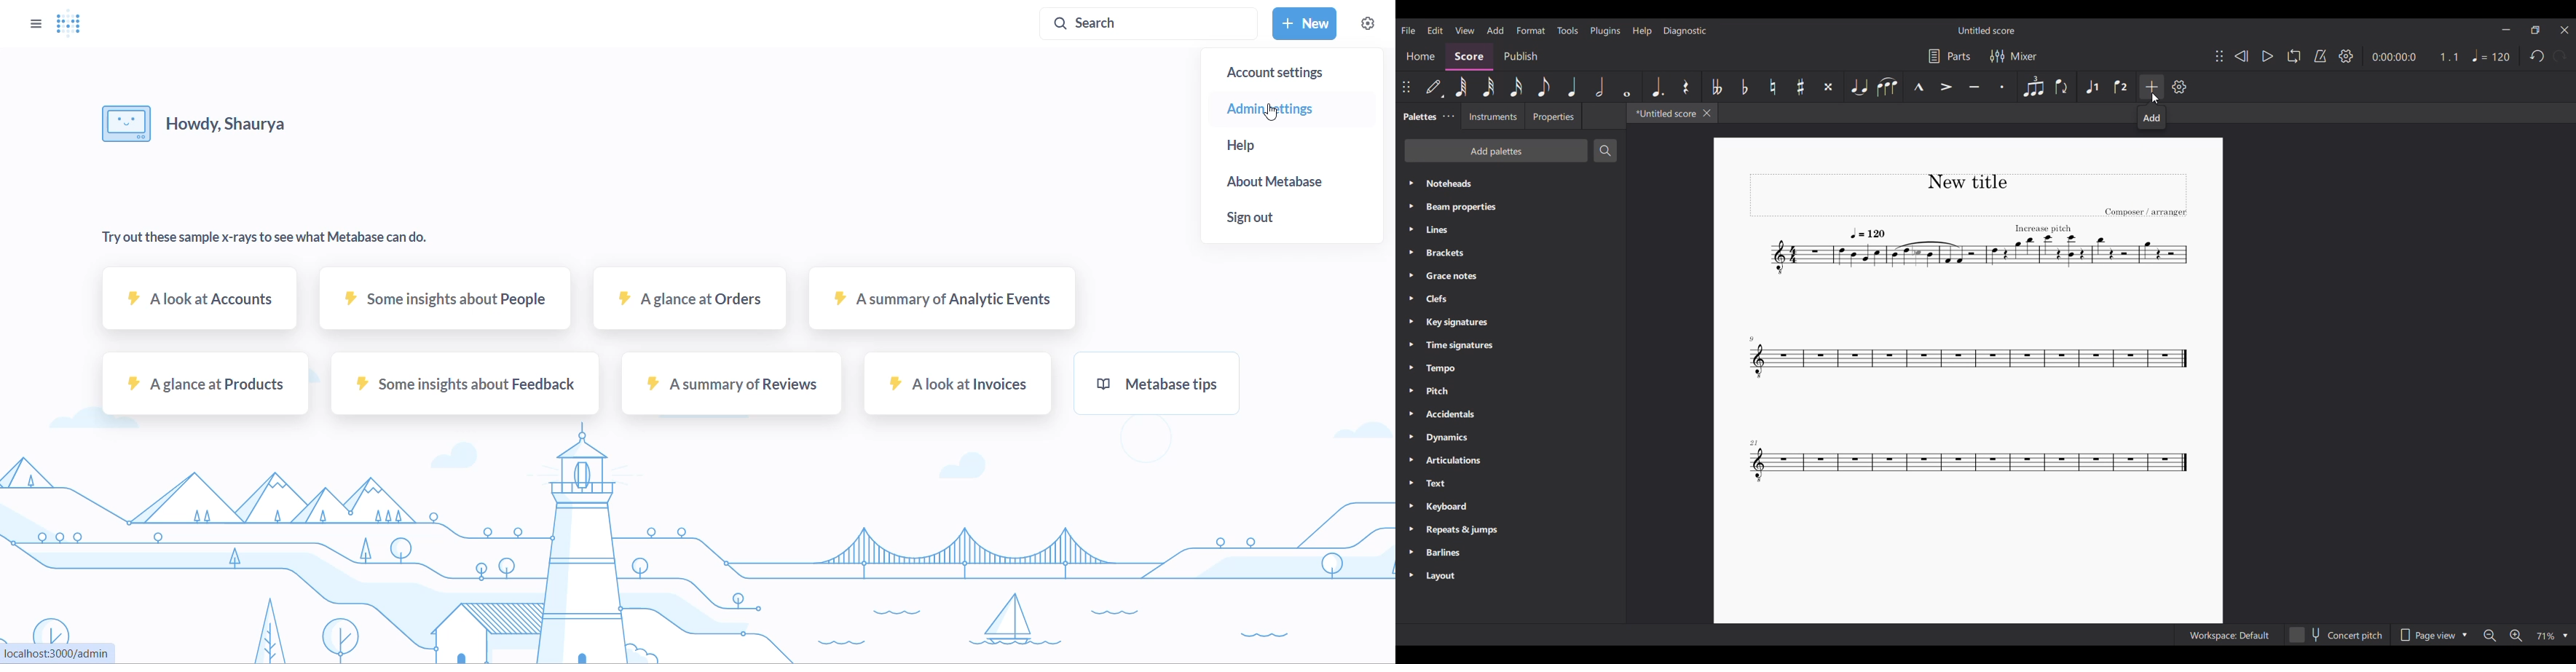 The image size is (2576, 672). What do you see at coordinates (1968, 334) in the screenshot?
I see `Current score` at bounding box center [1968, 334].